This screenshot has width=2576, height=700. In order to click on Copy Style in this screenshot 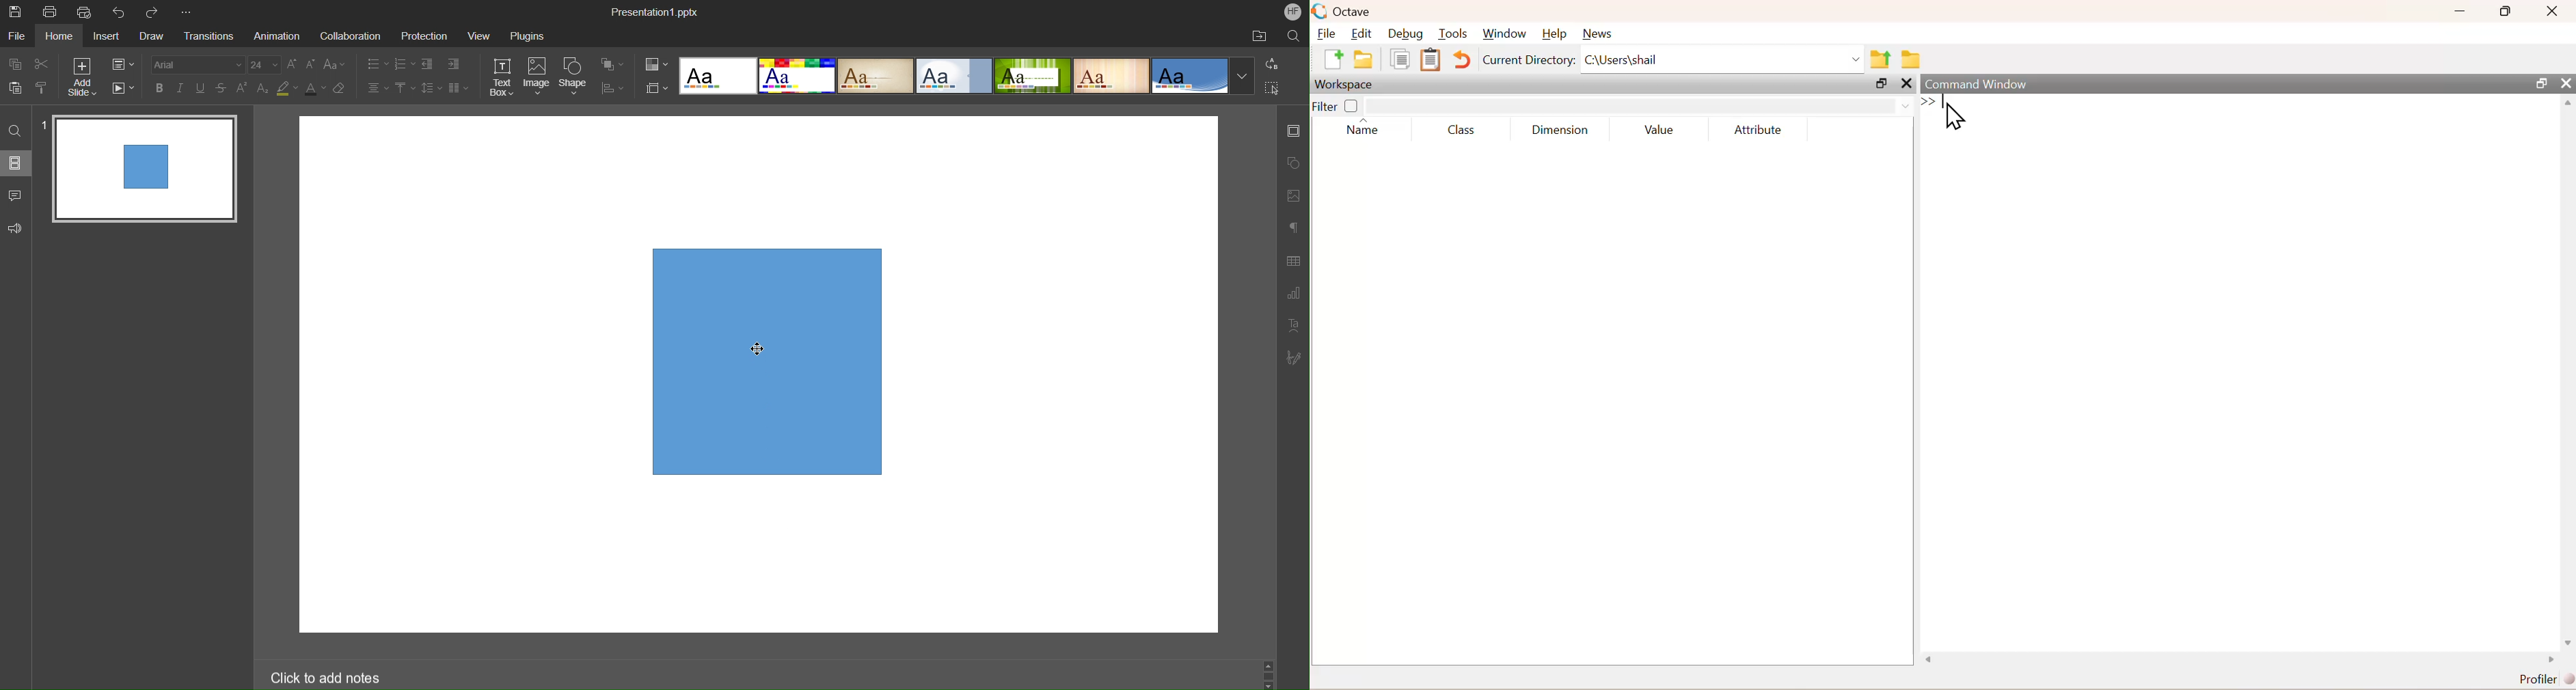, I will do `click(41, 88)`.